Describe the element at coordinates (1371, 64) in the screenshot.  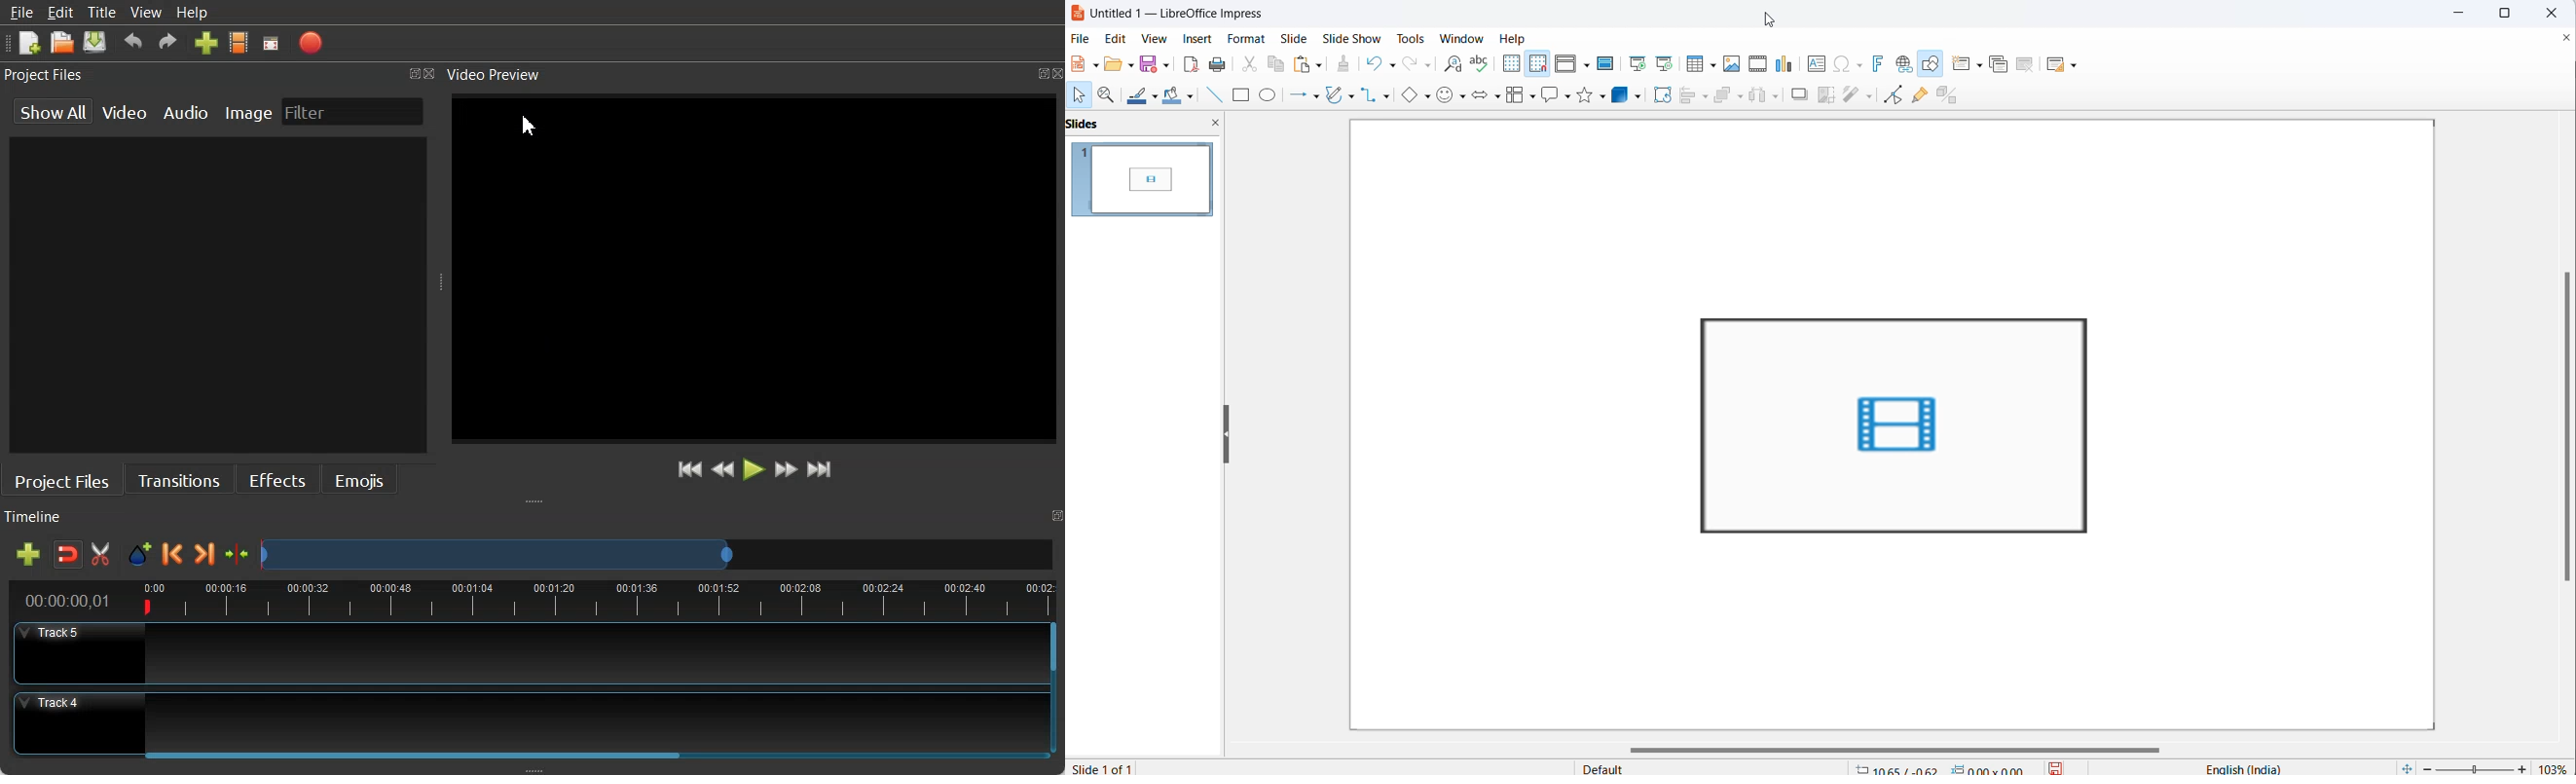
I see `undo` at that location.